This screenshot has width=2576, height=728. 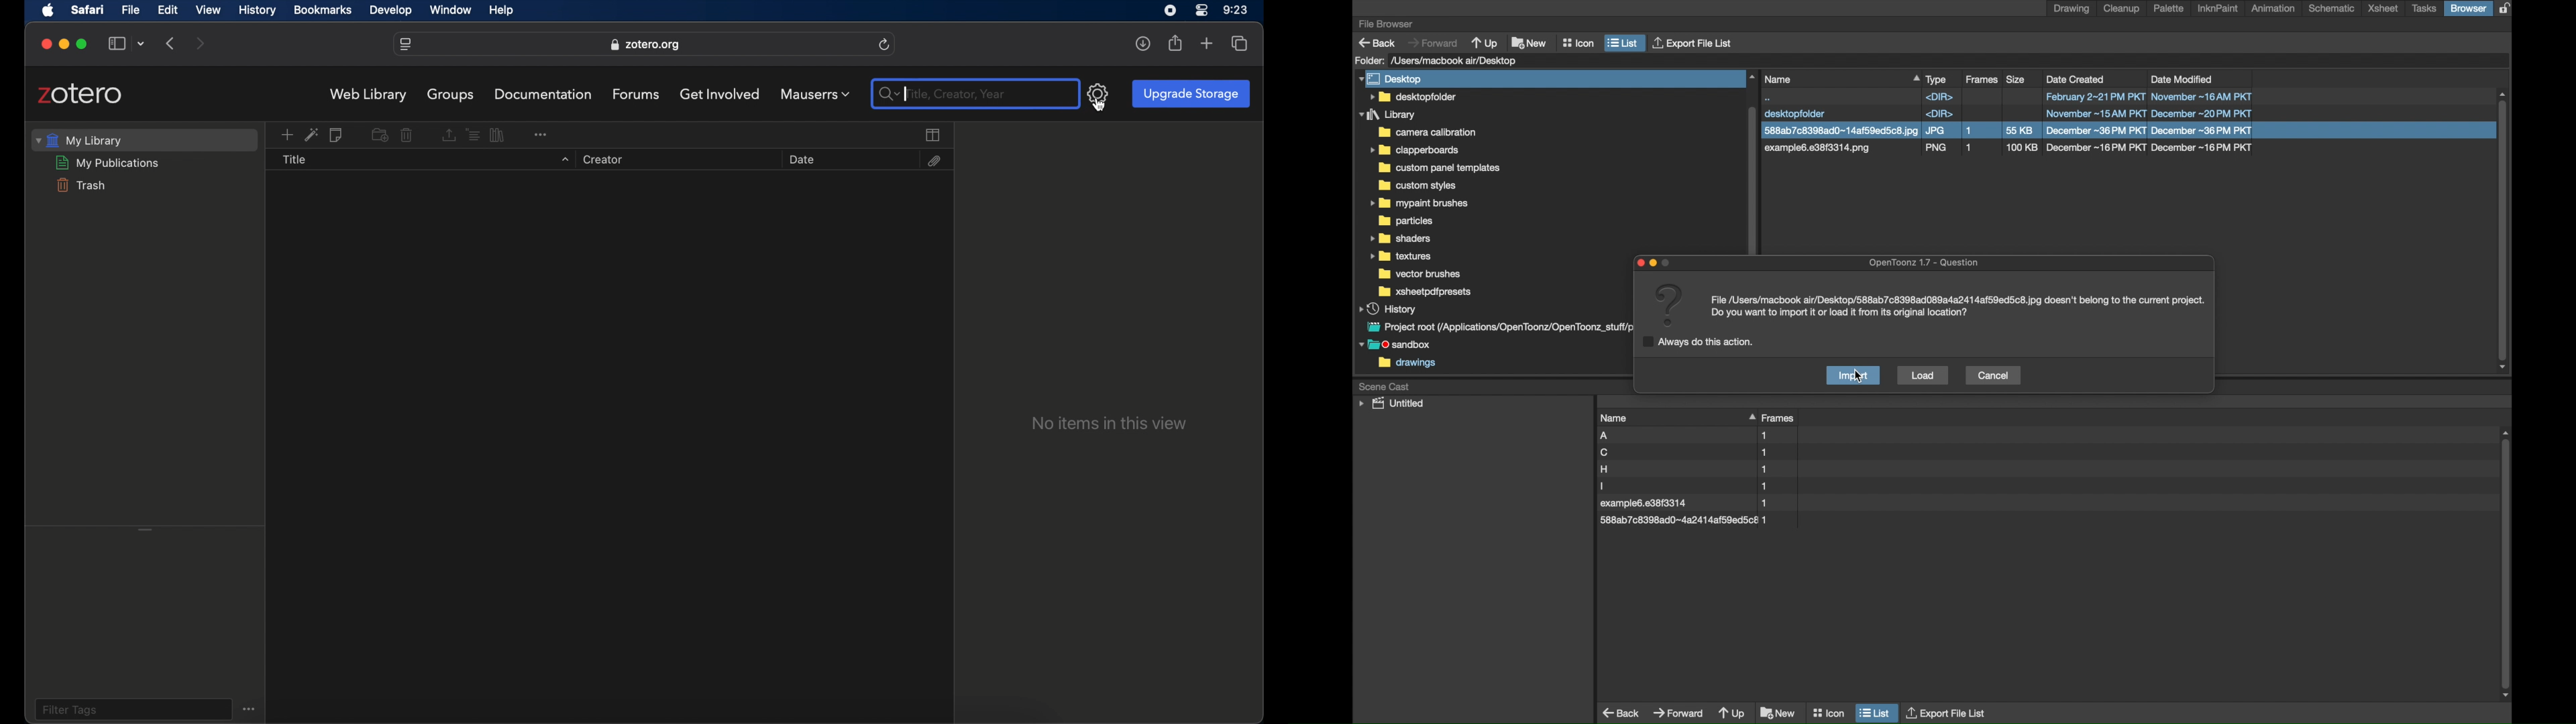 I want to click on previous, so click(x=172, y=42).